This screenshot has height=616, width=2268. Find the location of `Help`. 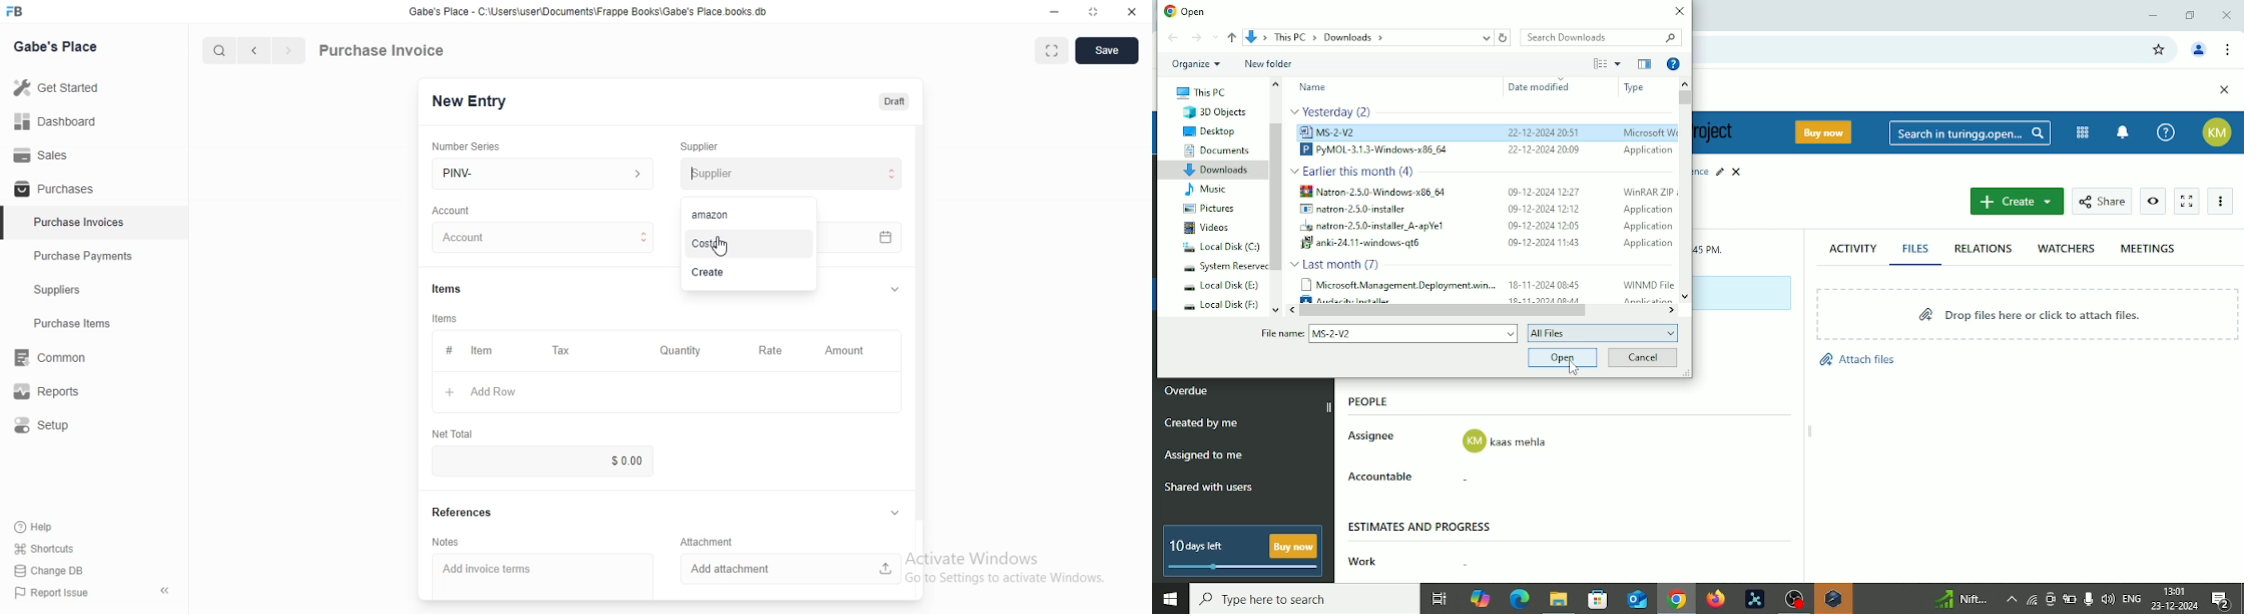

Help is located at coordinates (44, 528).